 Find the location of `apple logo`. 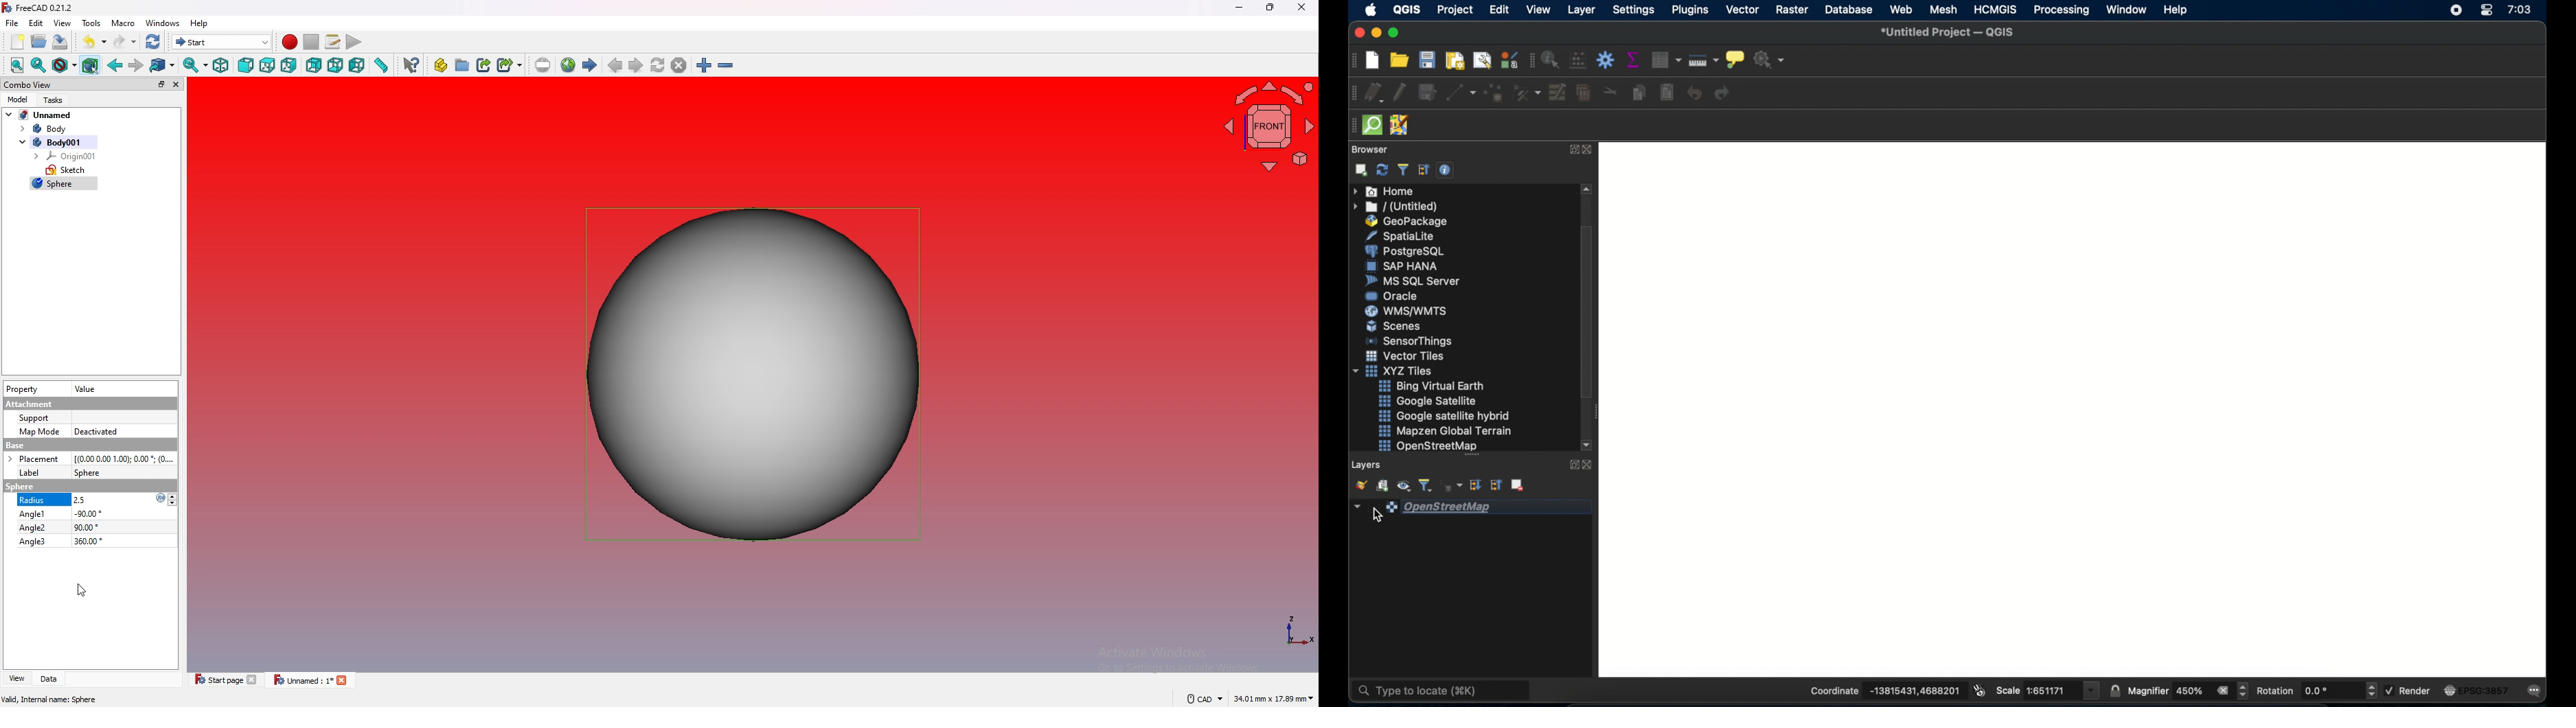

apple logo is located at coordinates (1371, 10).